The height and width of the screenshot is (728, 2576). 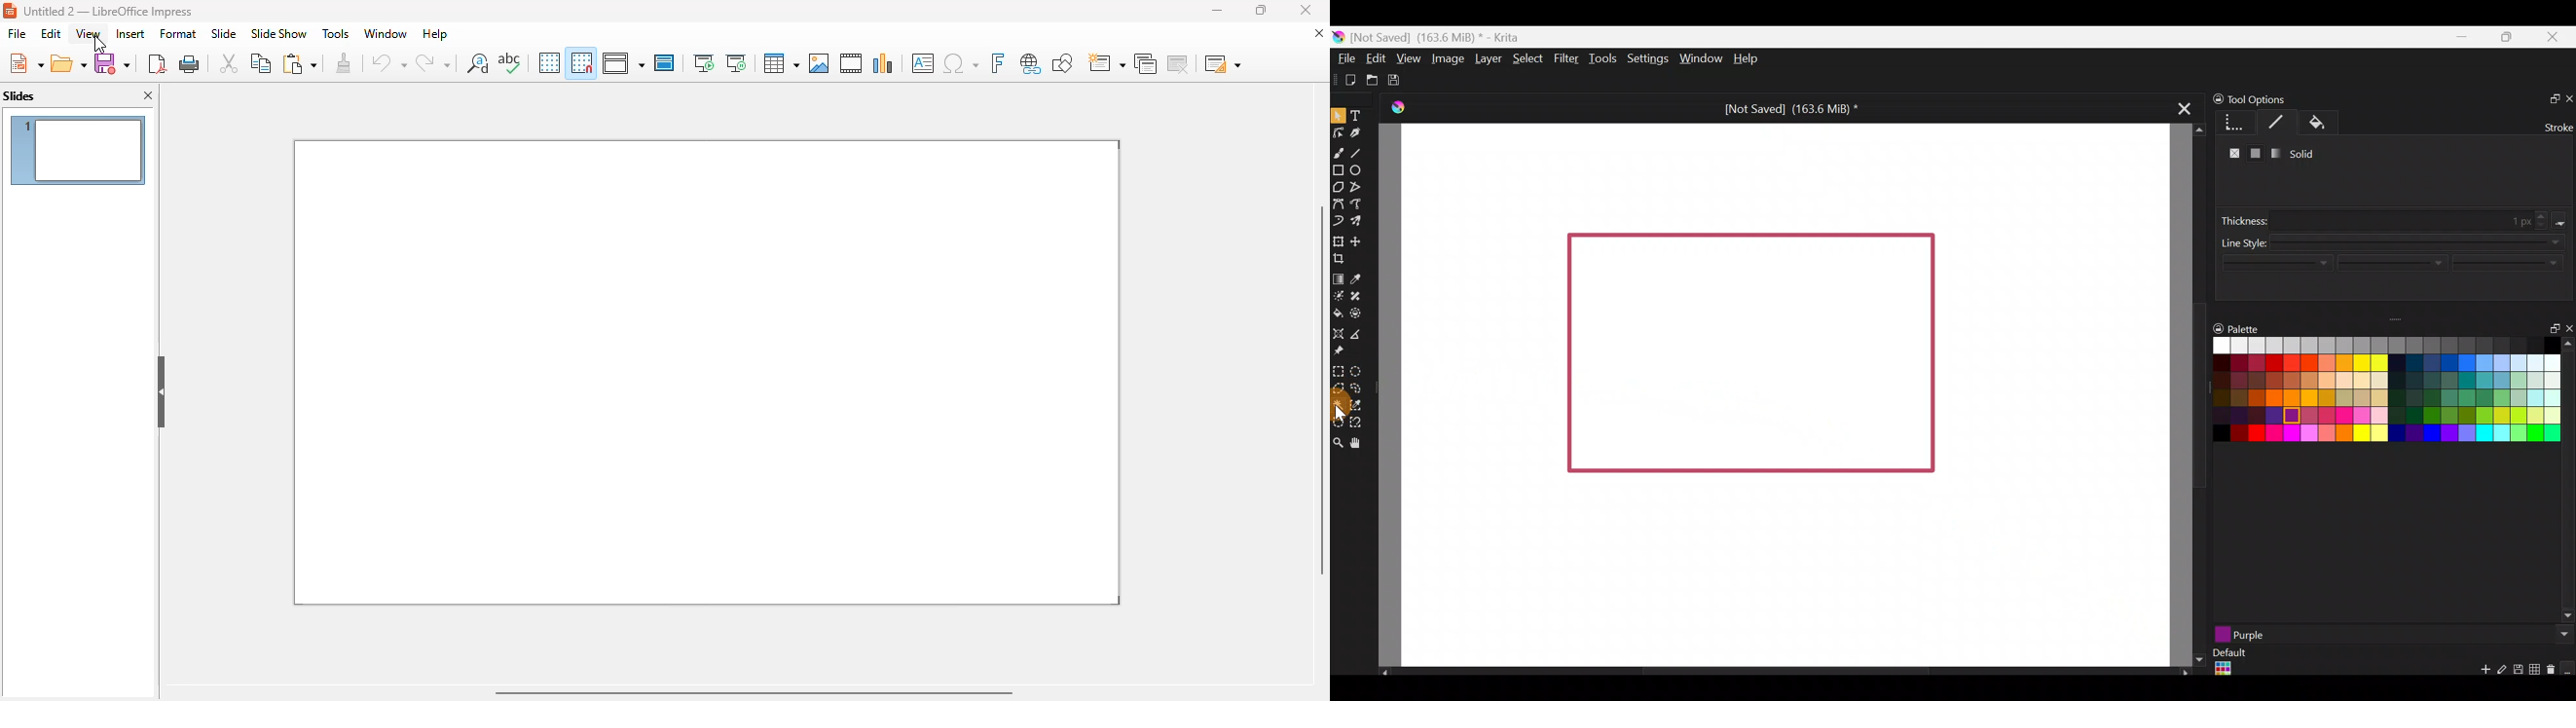 What do you see at coordinates (1360, 240) in the screenshot?
I see `Move a layer` at bounding box center [1360, 240].